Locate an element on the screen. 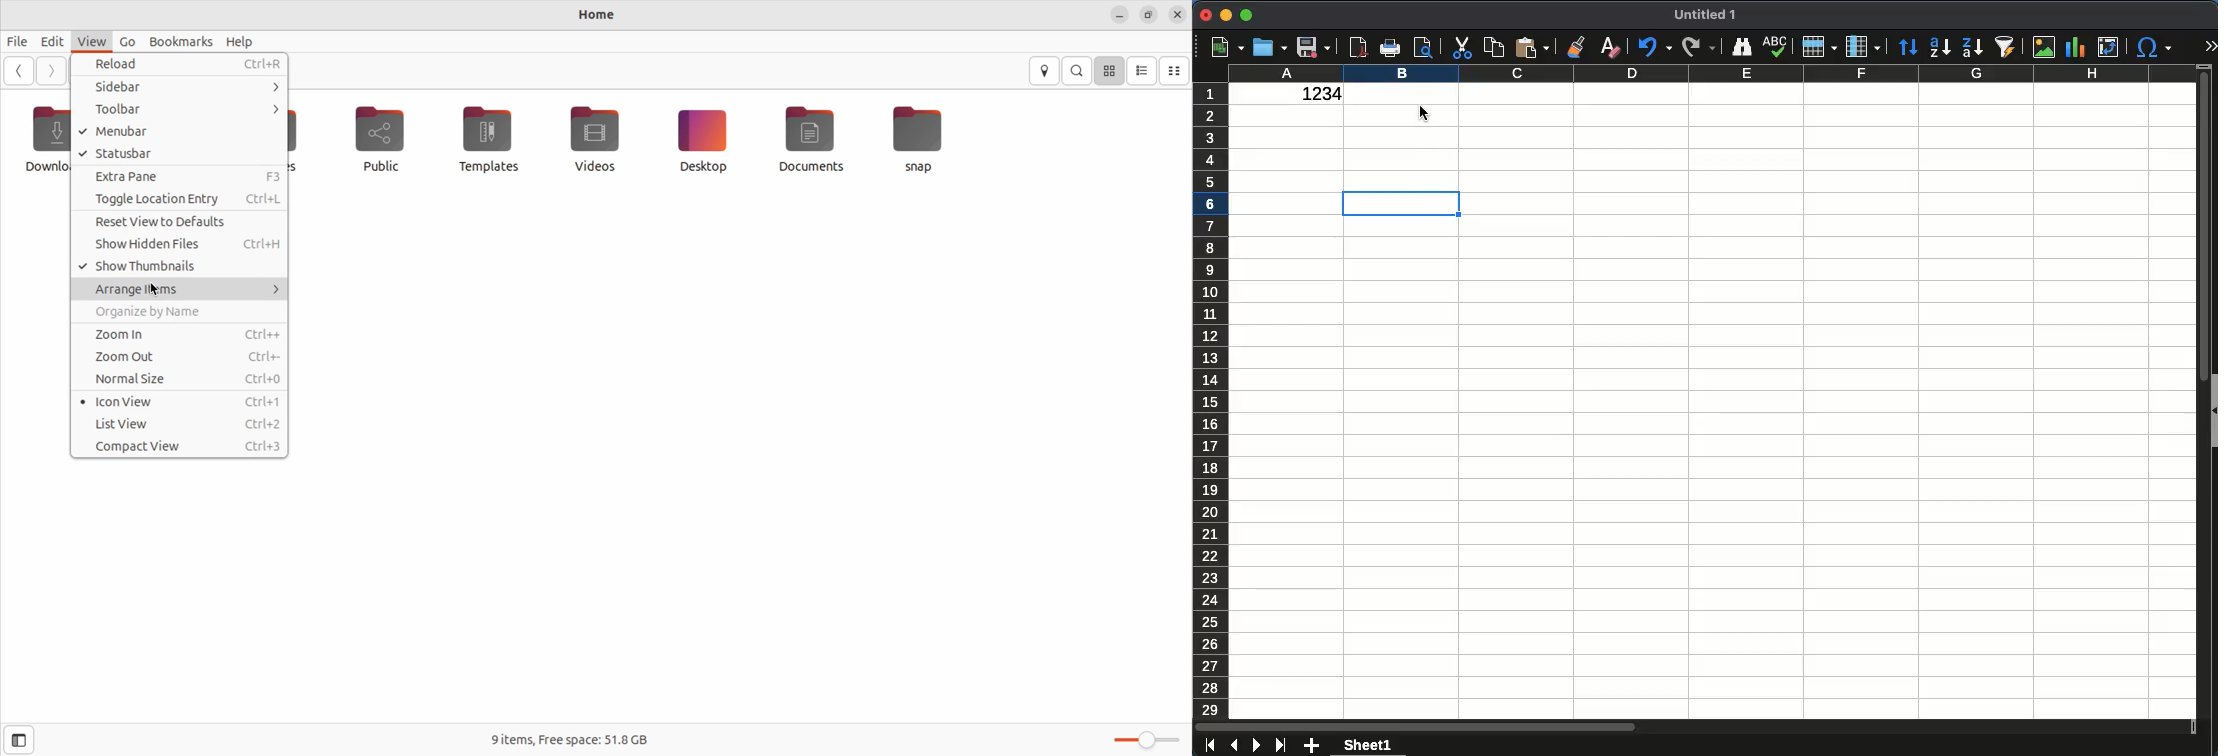 This screenshot has height=756, width=2240. paste is located at coordinates (1532, 47).